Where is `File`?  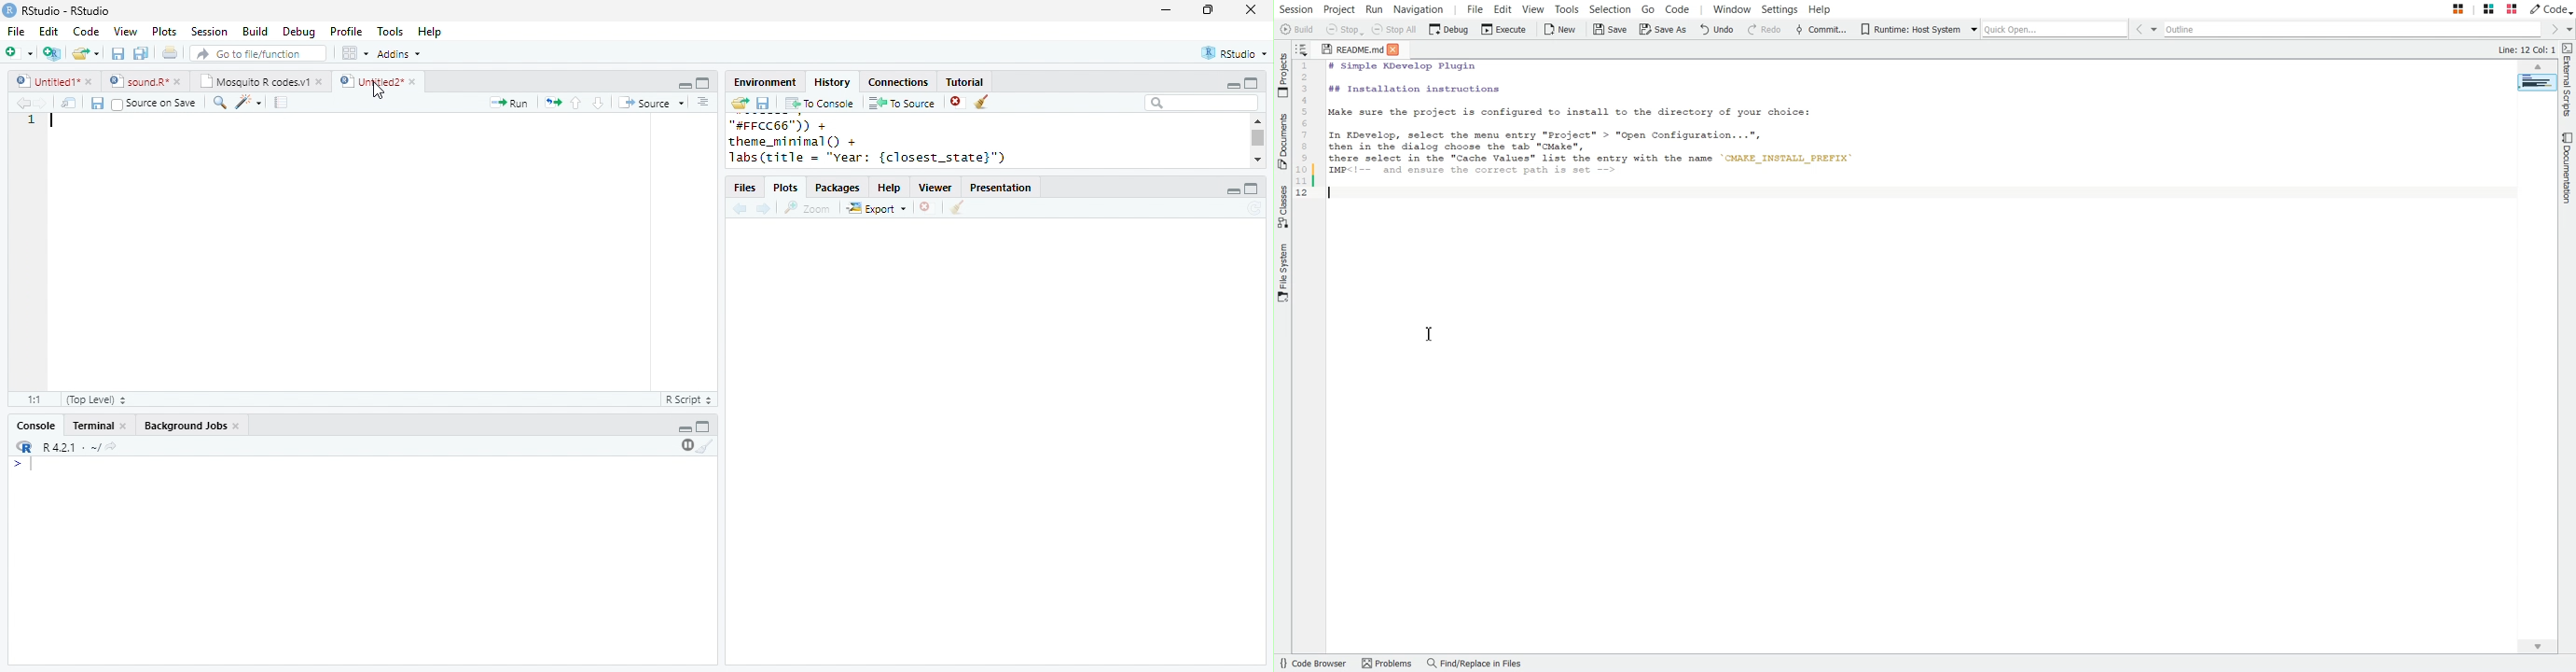
File is located at coordinates (1475, 8).